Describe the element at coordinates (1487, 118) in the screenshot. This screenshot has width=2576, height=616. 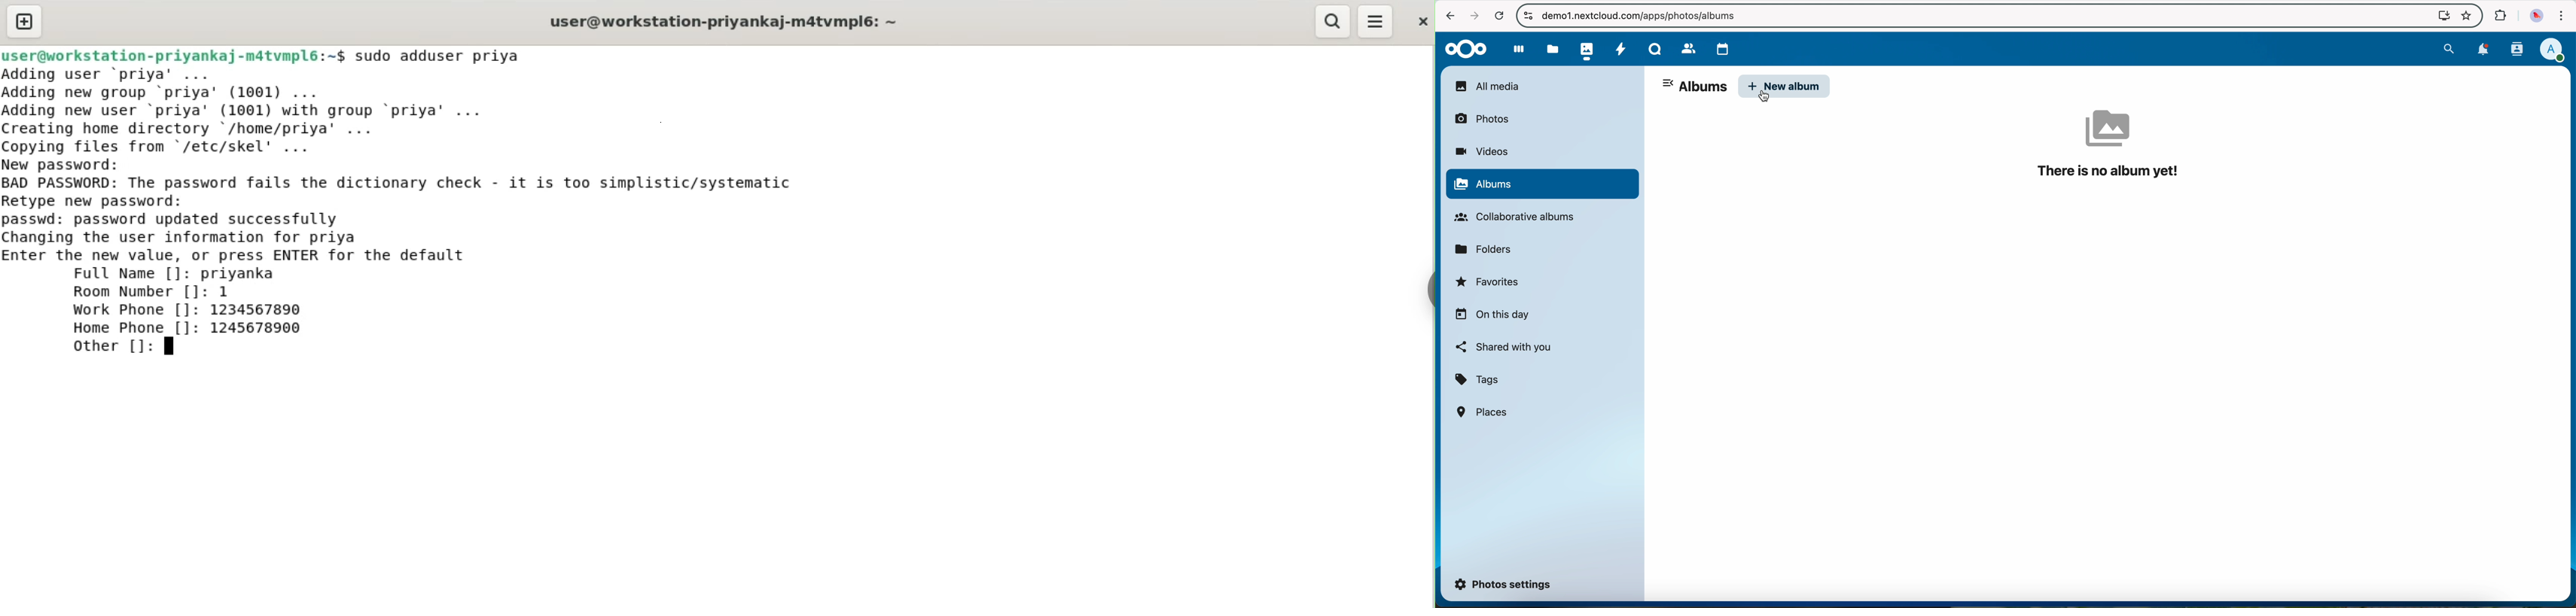
I see `photos` at that location.